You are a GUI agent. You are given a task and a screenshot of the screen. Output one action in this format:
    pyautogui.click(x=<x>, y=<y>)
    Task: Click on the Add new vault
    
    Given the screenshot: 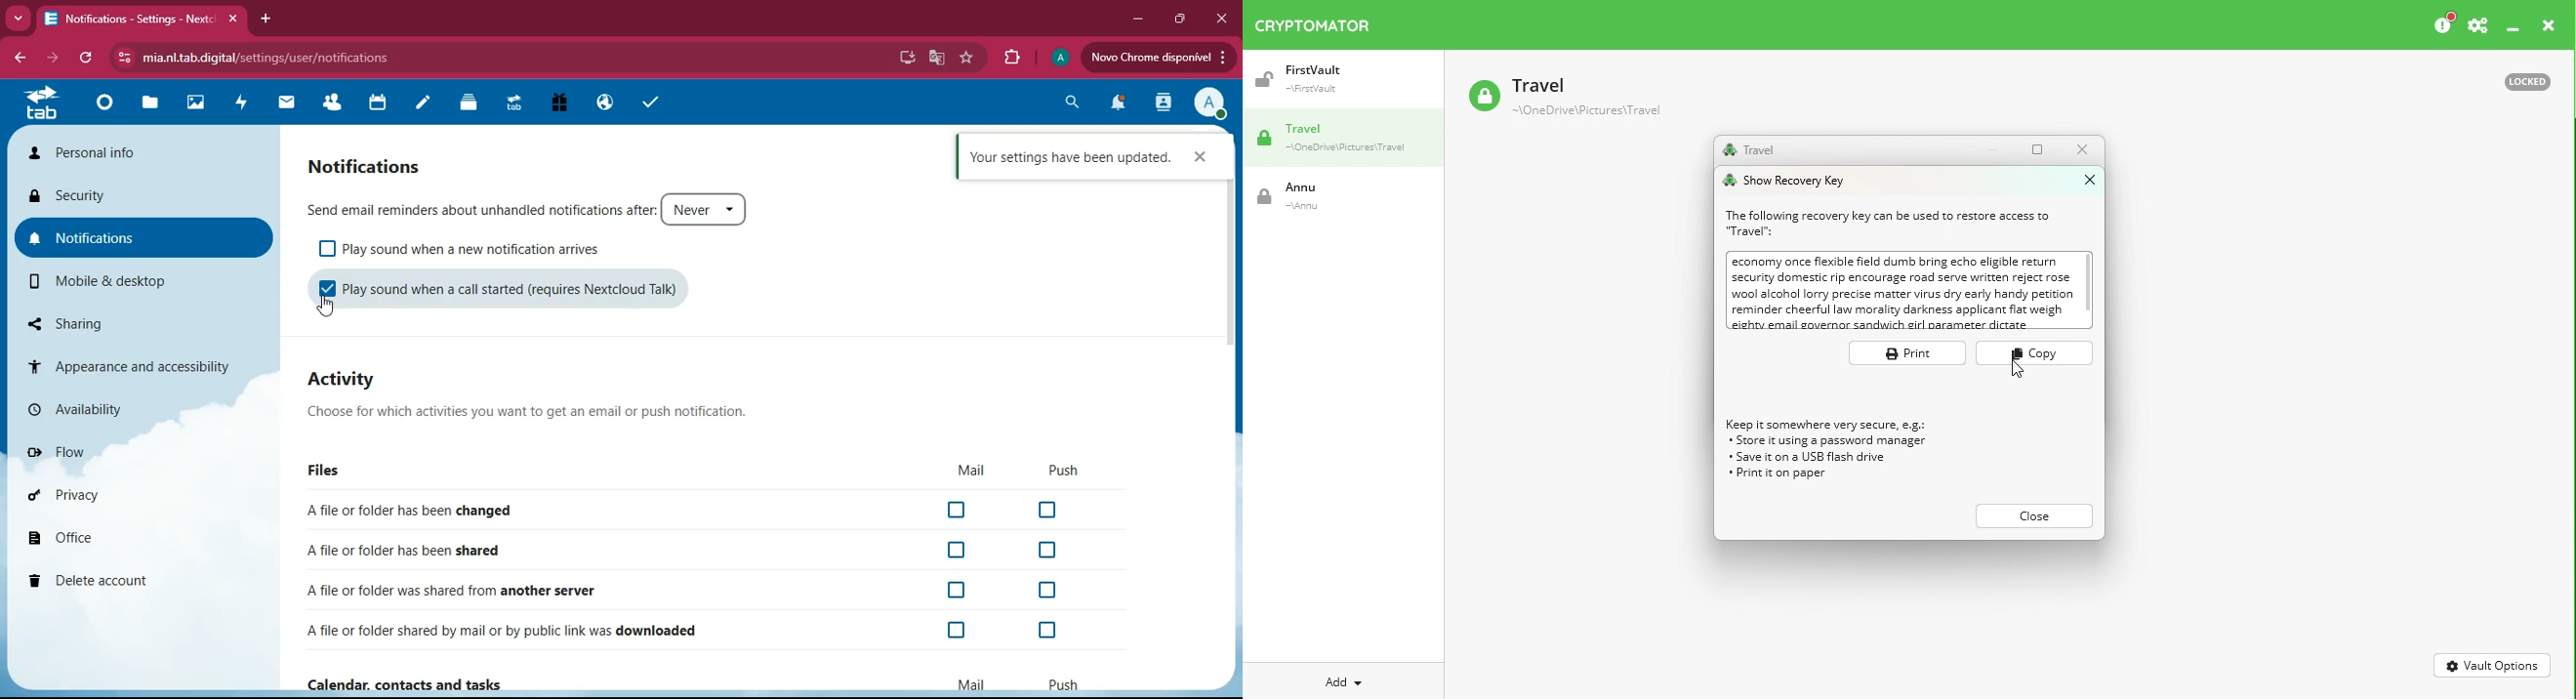 What is the action you would take?
    pyautogui.click(x=1344, y=679)
    